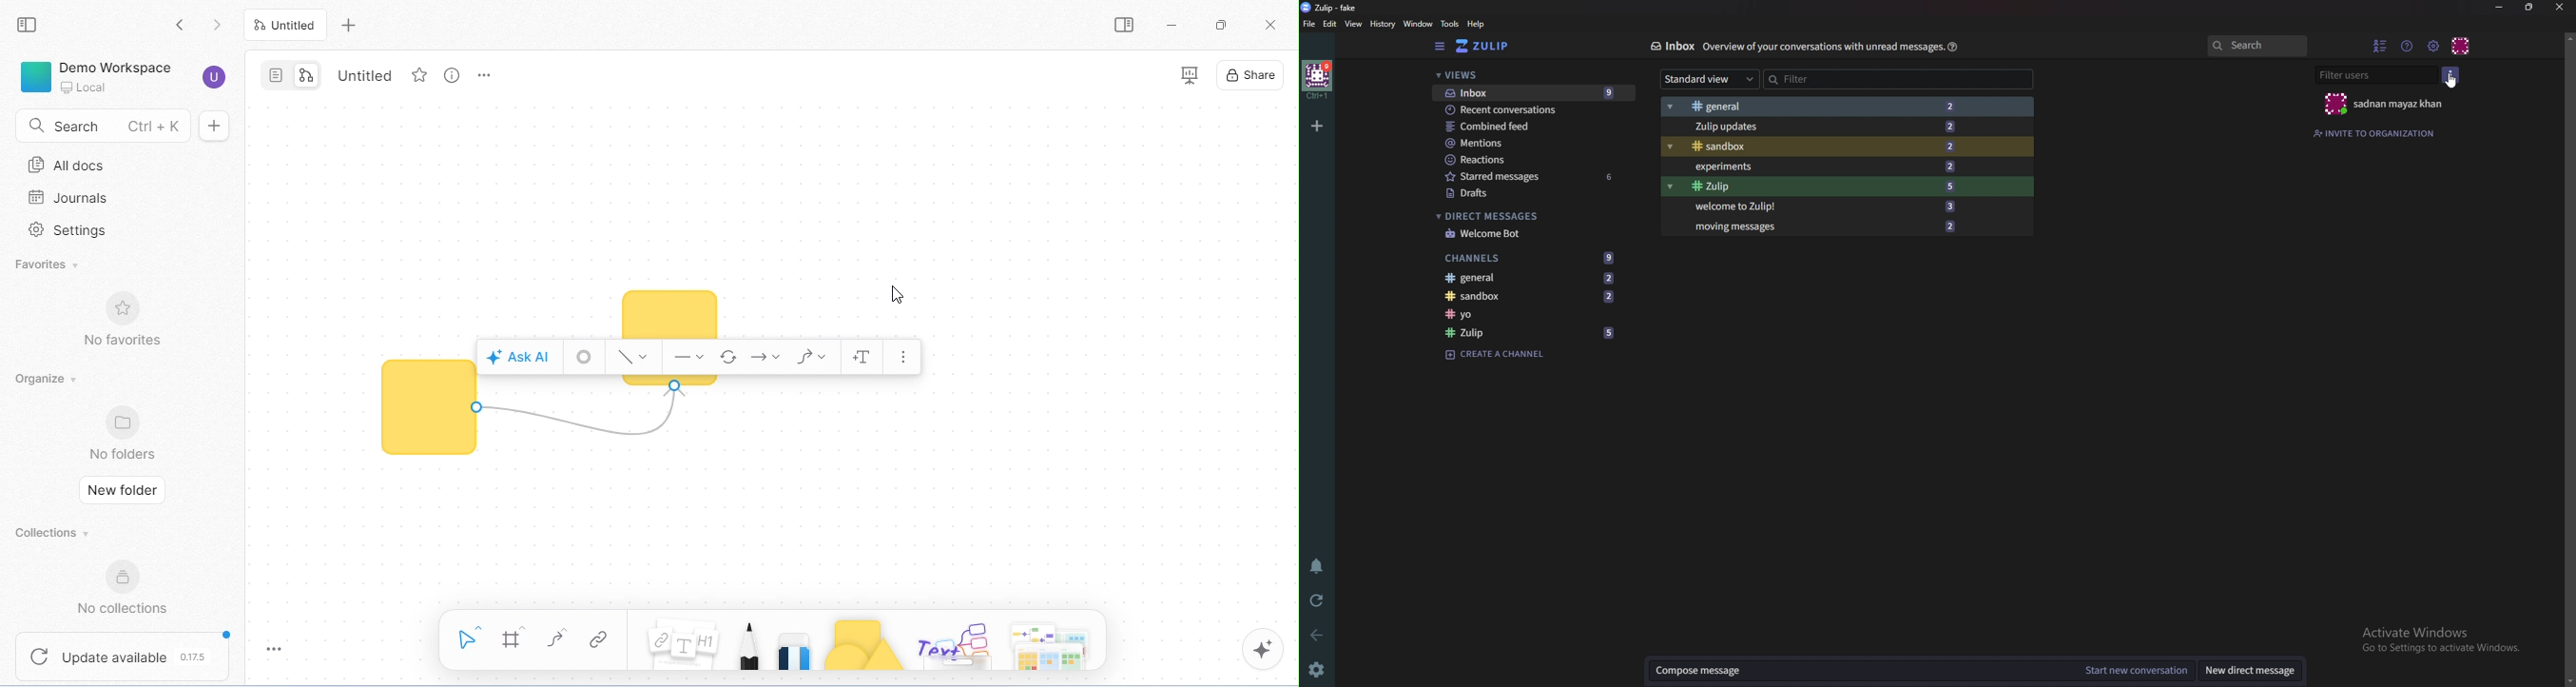  I want to click on Moving messages, so click(1822, 228).